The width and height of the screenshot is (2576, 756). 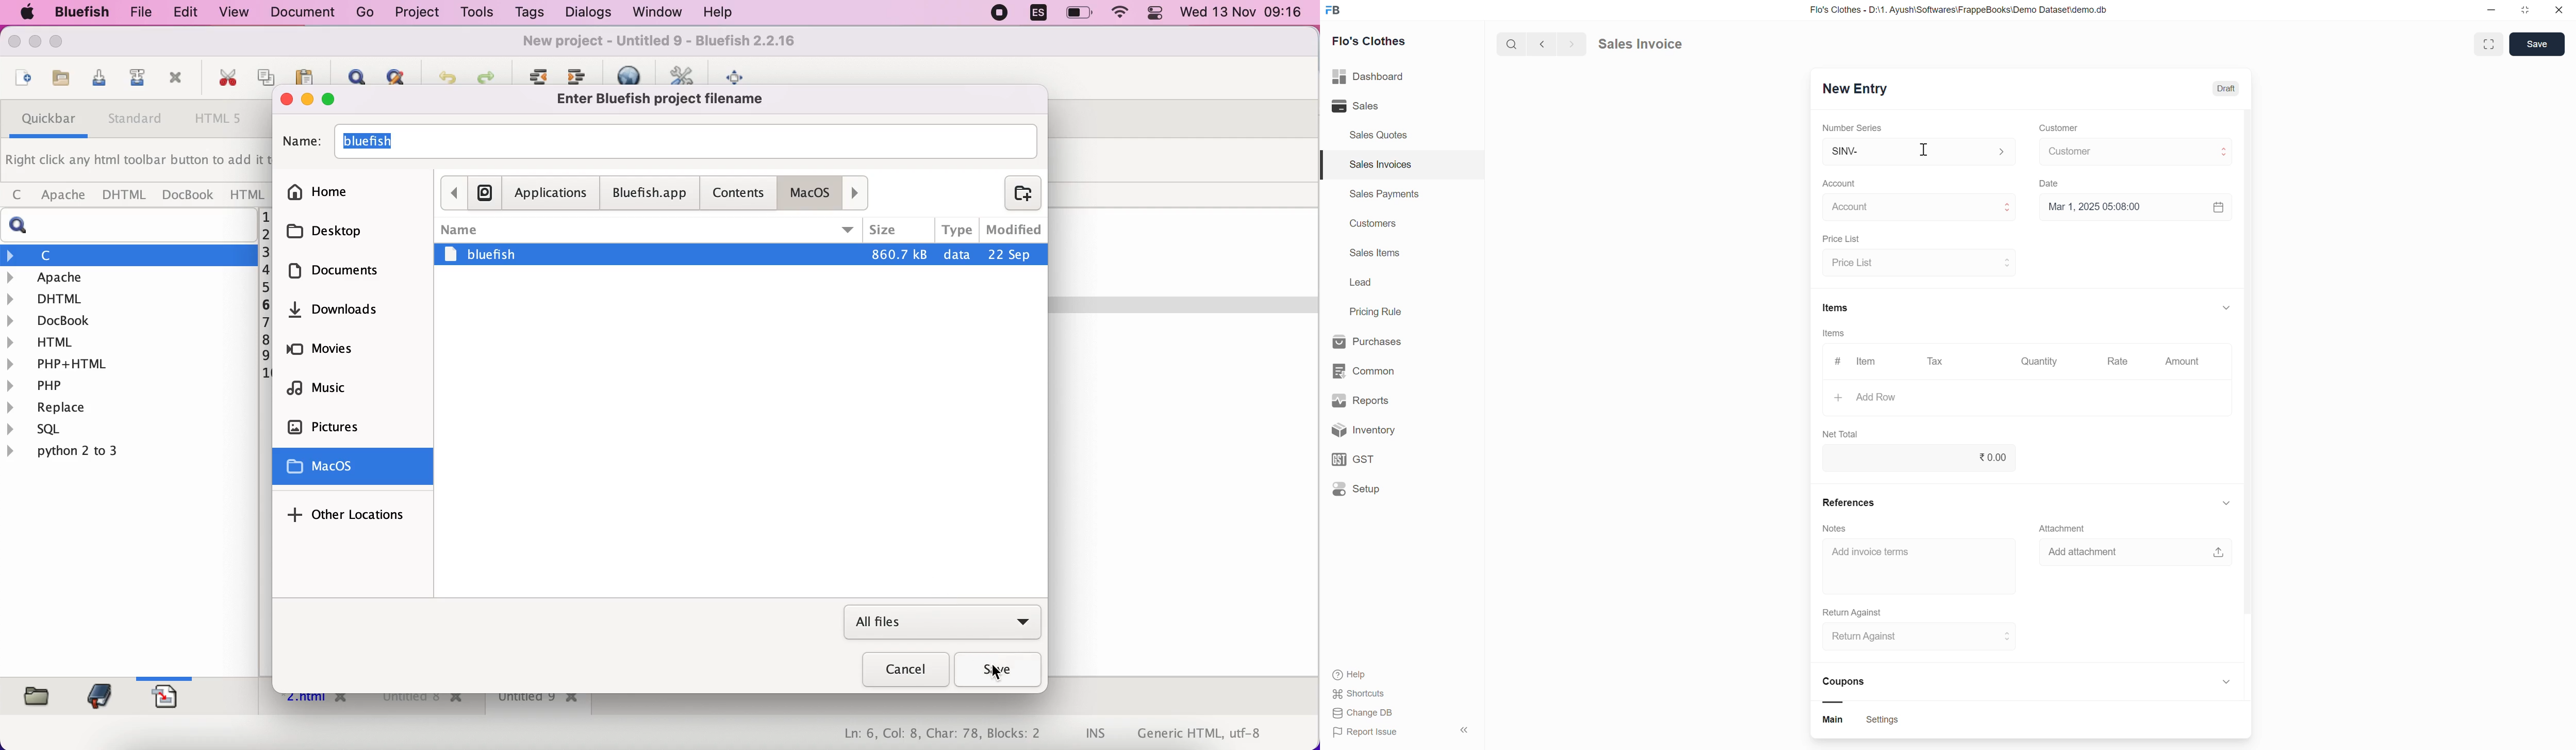 I want to click on select return against , so click(x=1915, y=639).